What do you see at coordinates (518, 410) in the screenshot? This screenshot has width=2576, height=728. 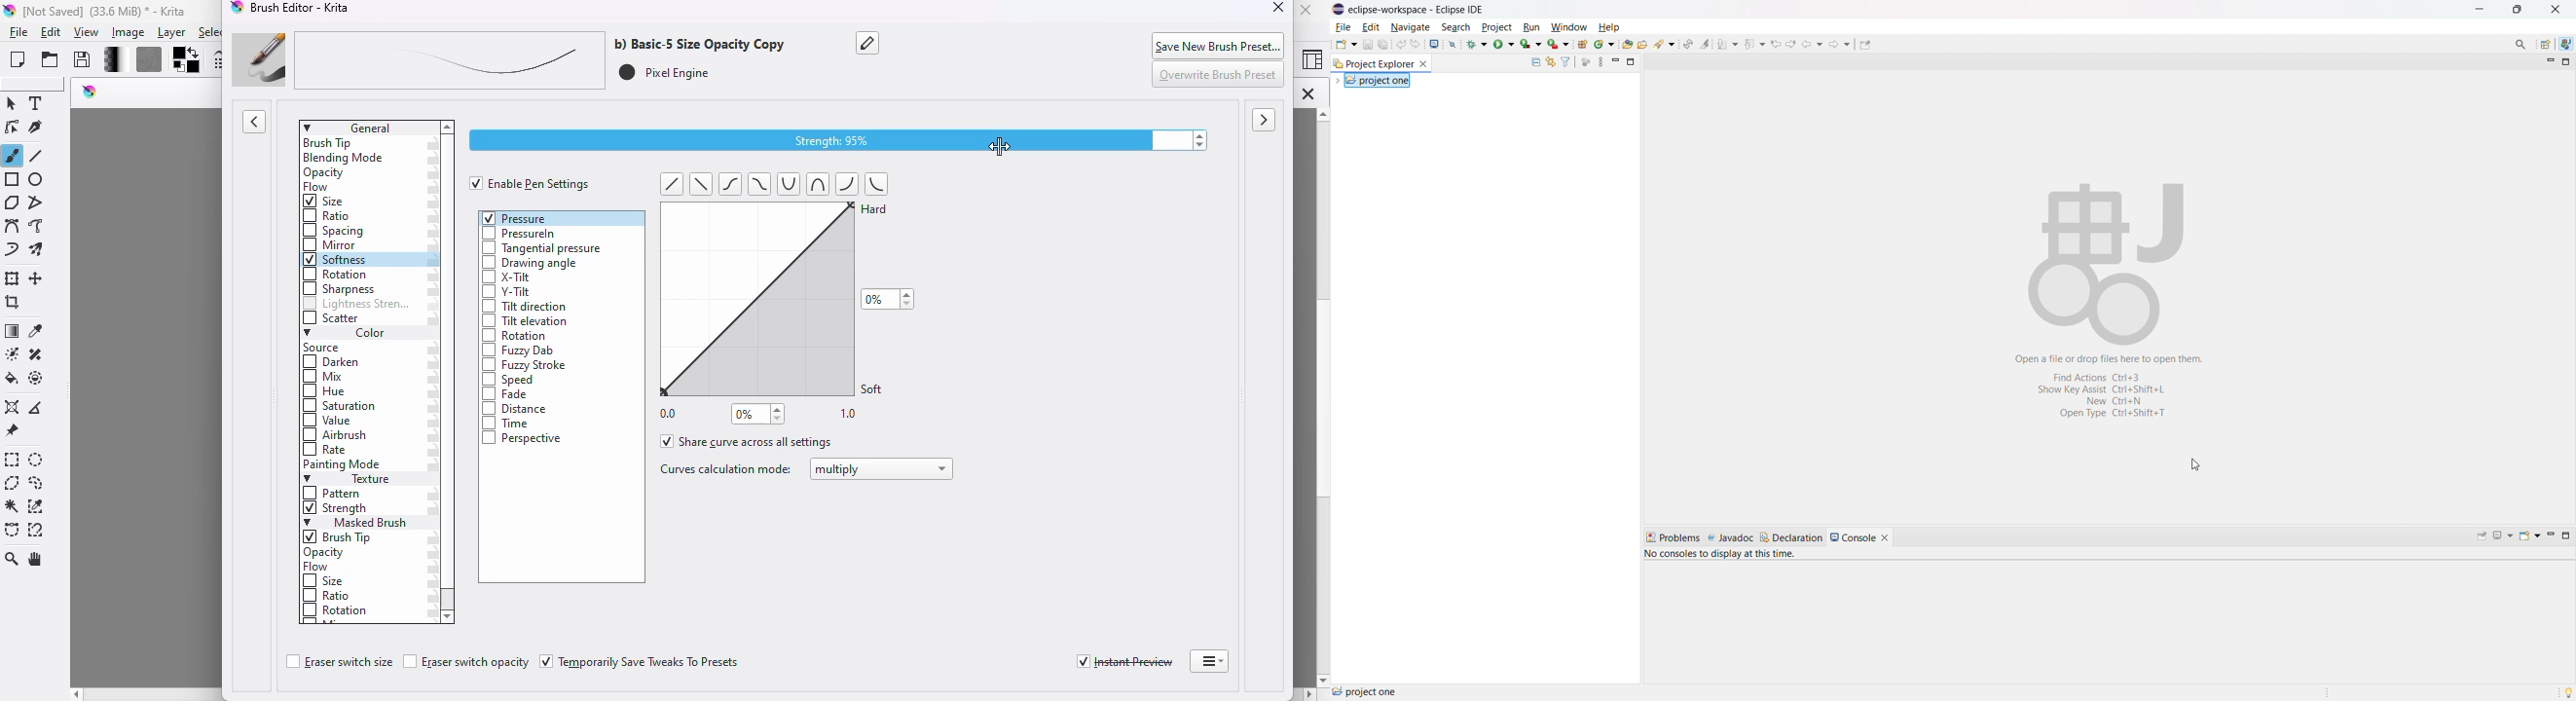 I see `distance` at bounding box center [518, 410].